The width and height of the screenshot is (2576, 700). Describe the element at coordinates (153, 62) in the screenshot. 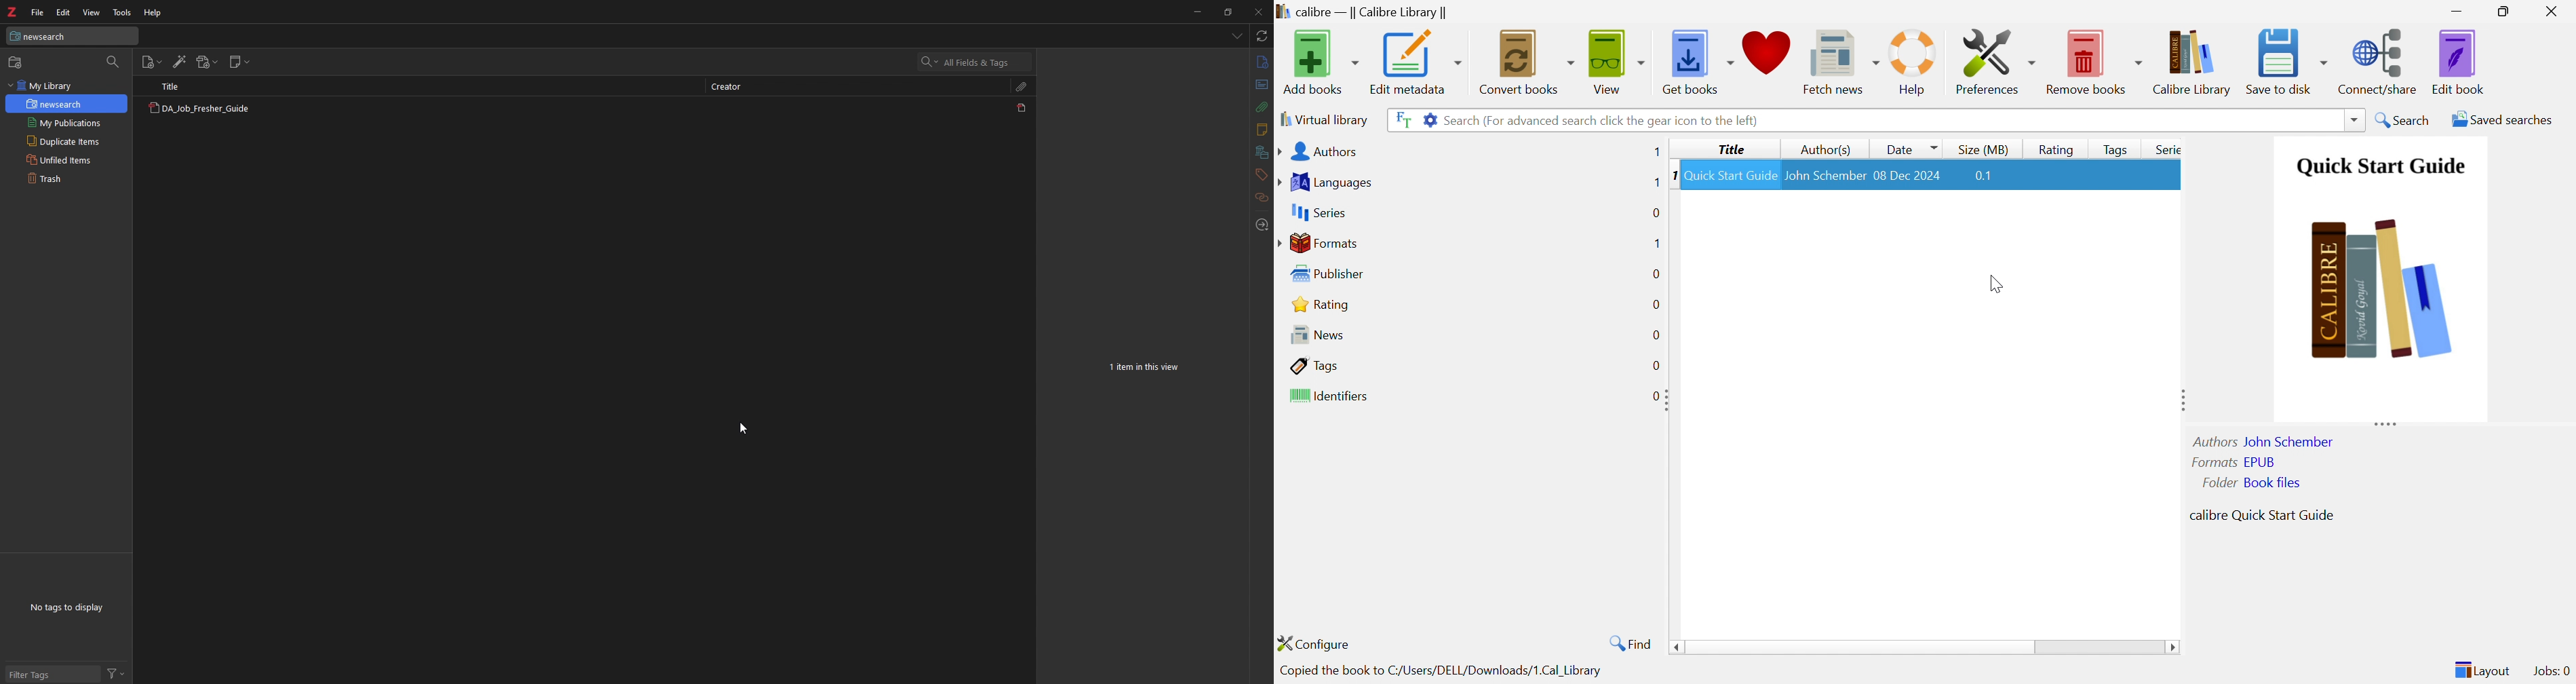

I see `new item` at that location.